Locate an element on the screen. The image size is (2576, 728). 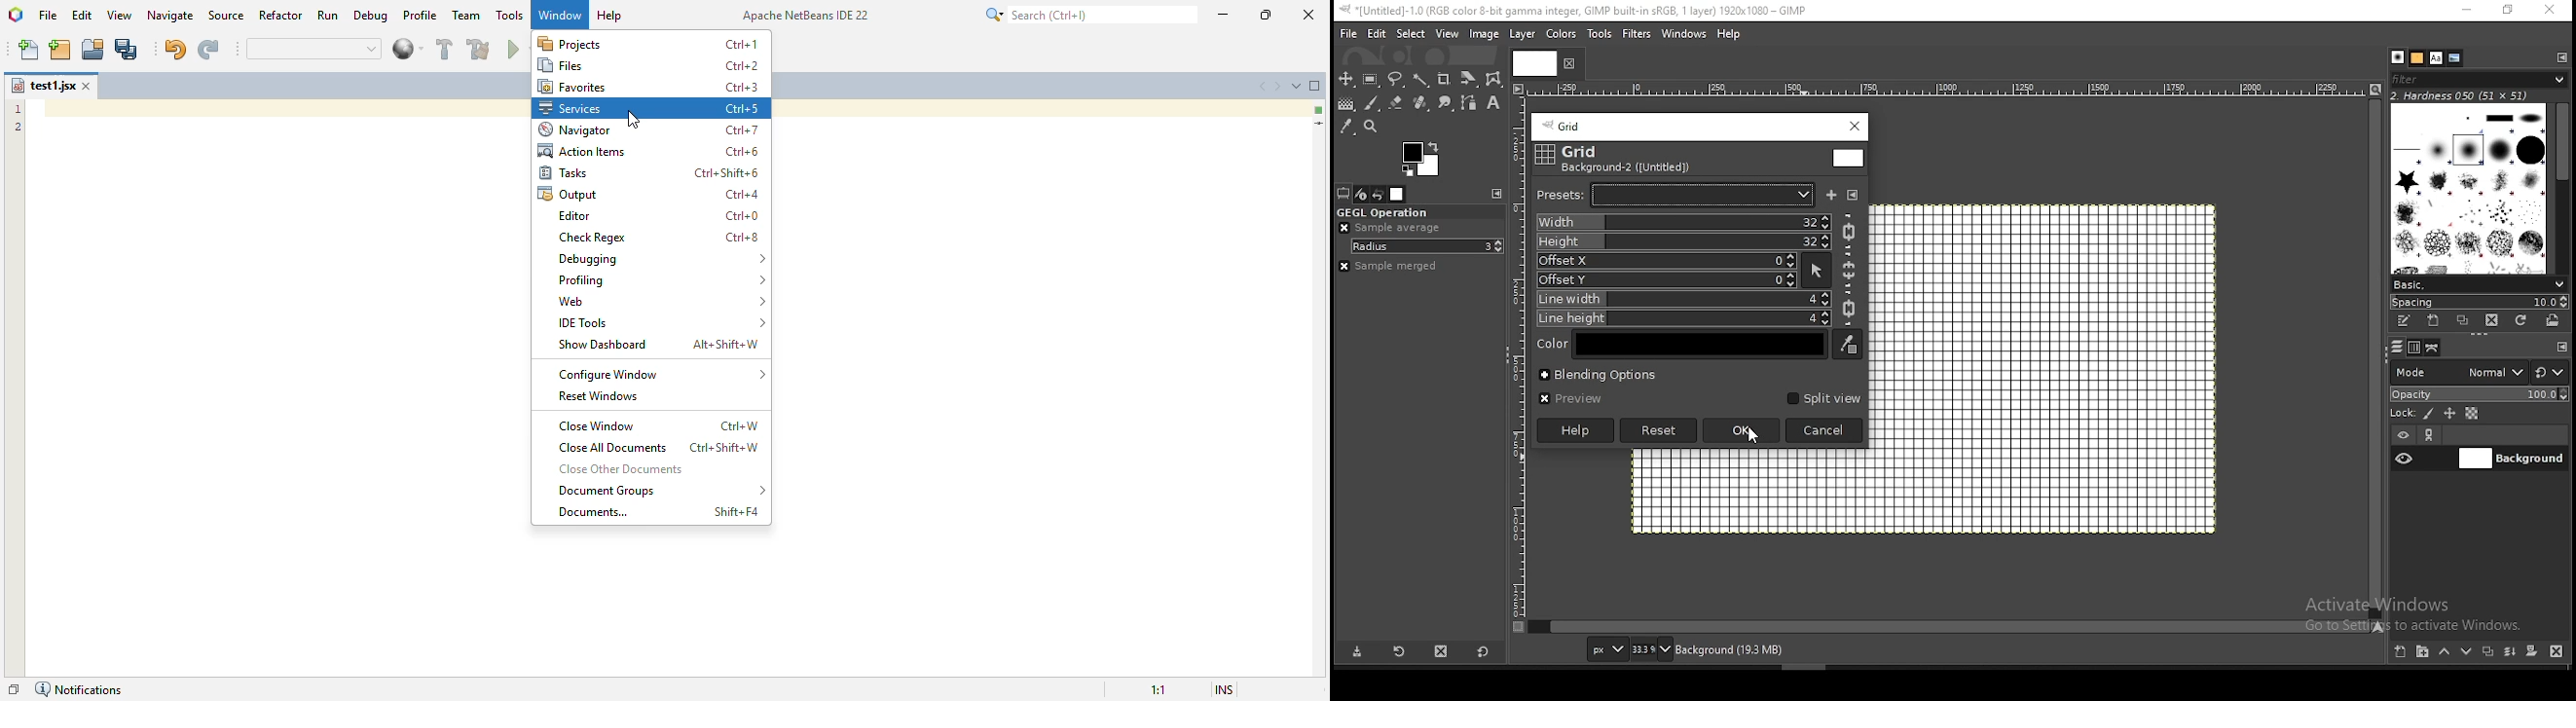
horizontal scale is located at coordinates (1953, 89).